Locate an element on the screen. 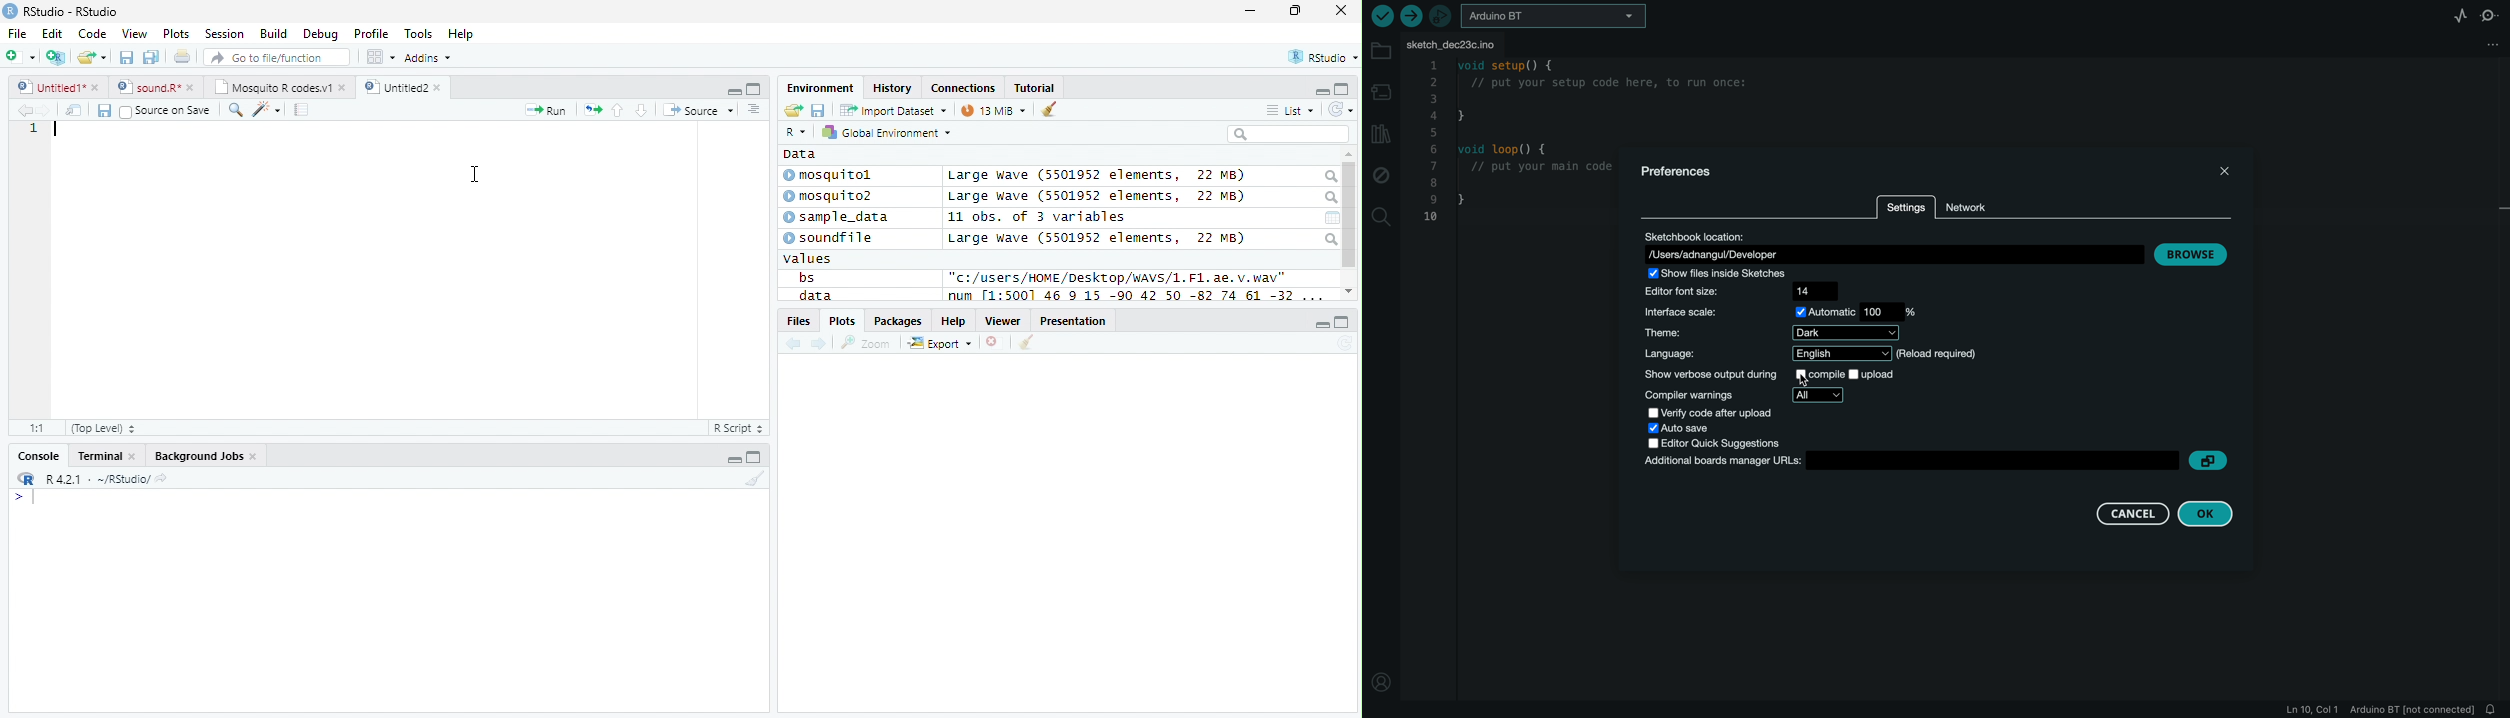  values is located at coordinates (808, 259).